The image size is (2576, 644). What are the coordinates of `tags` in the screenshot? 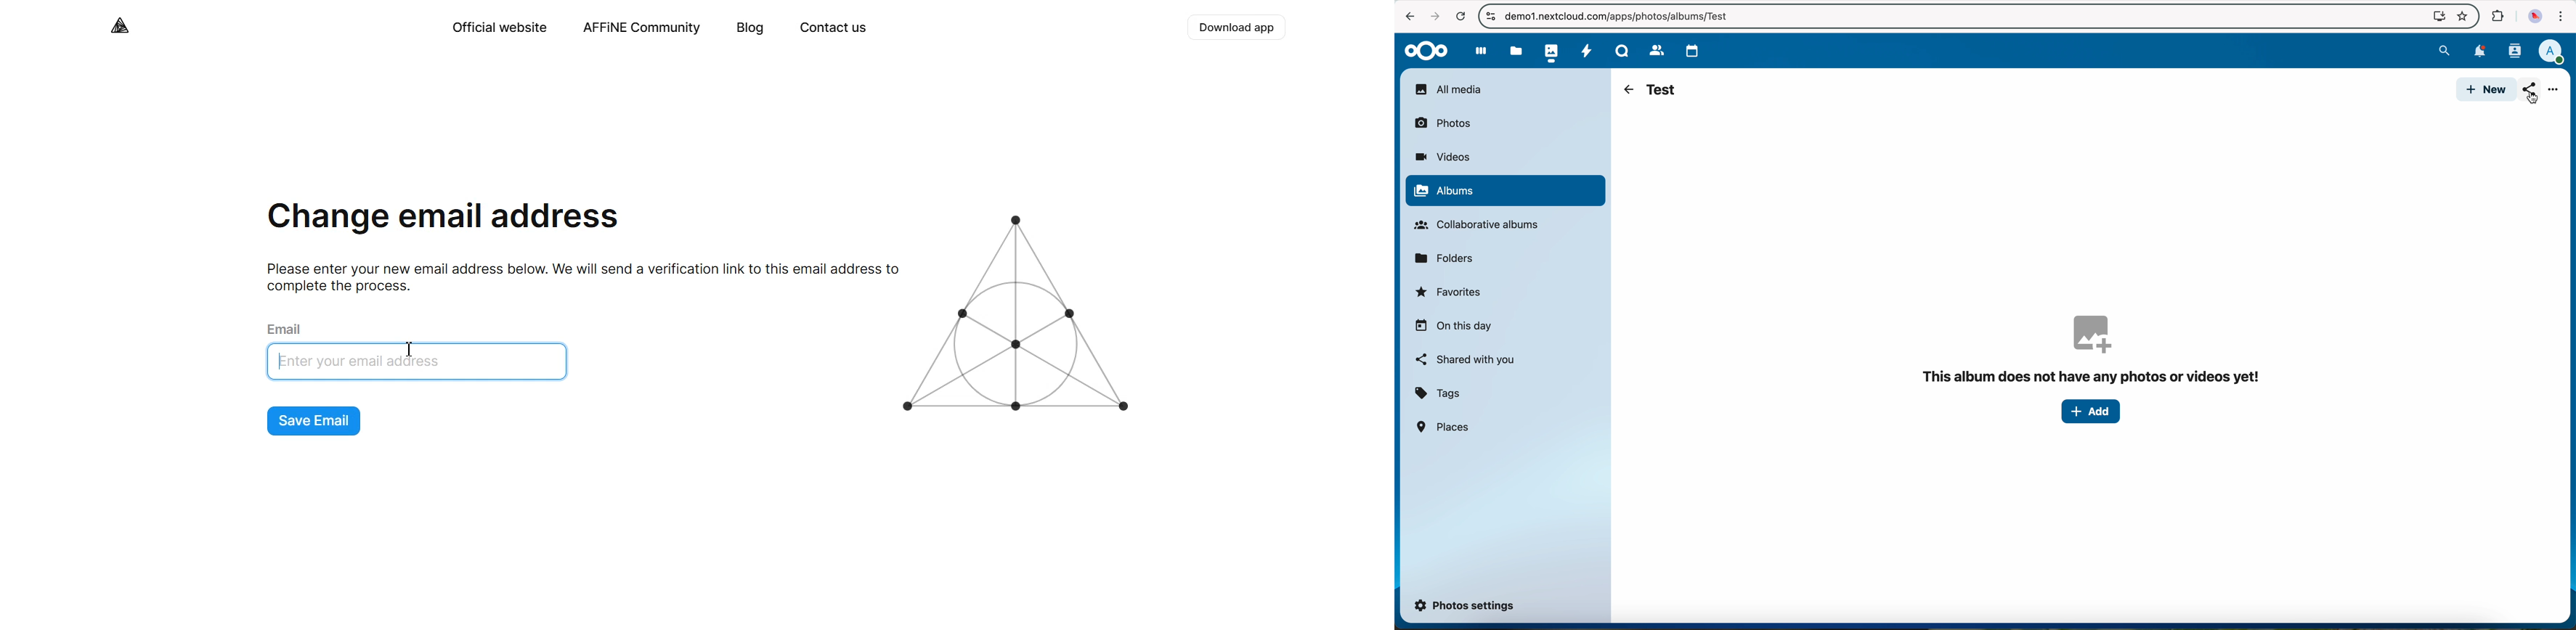 It's located at (1438, 394).